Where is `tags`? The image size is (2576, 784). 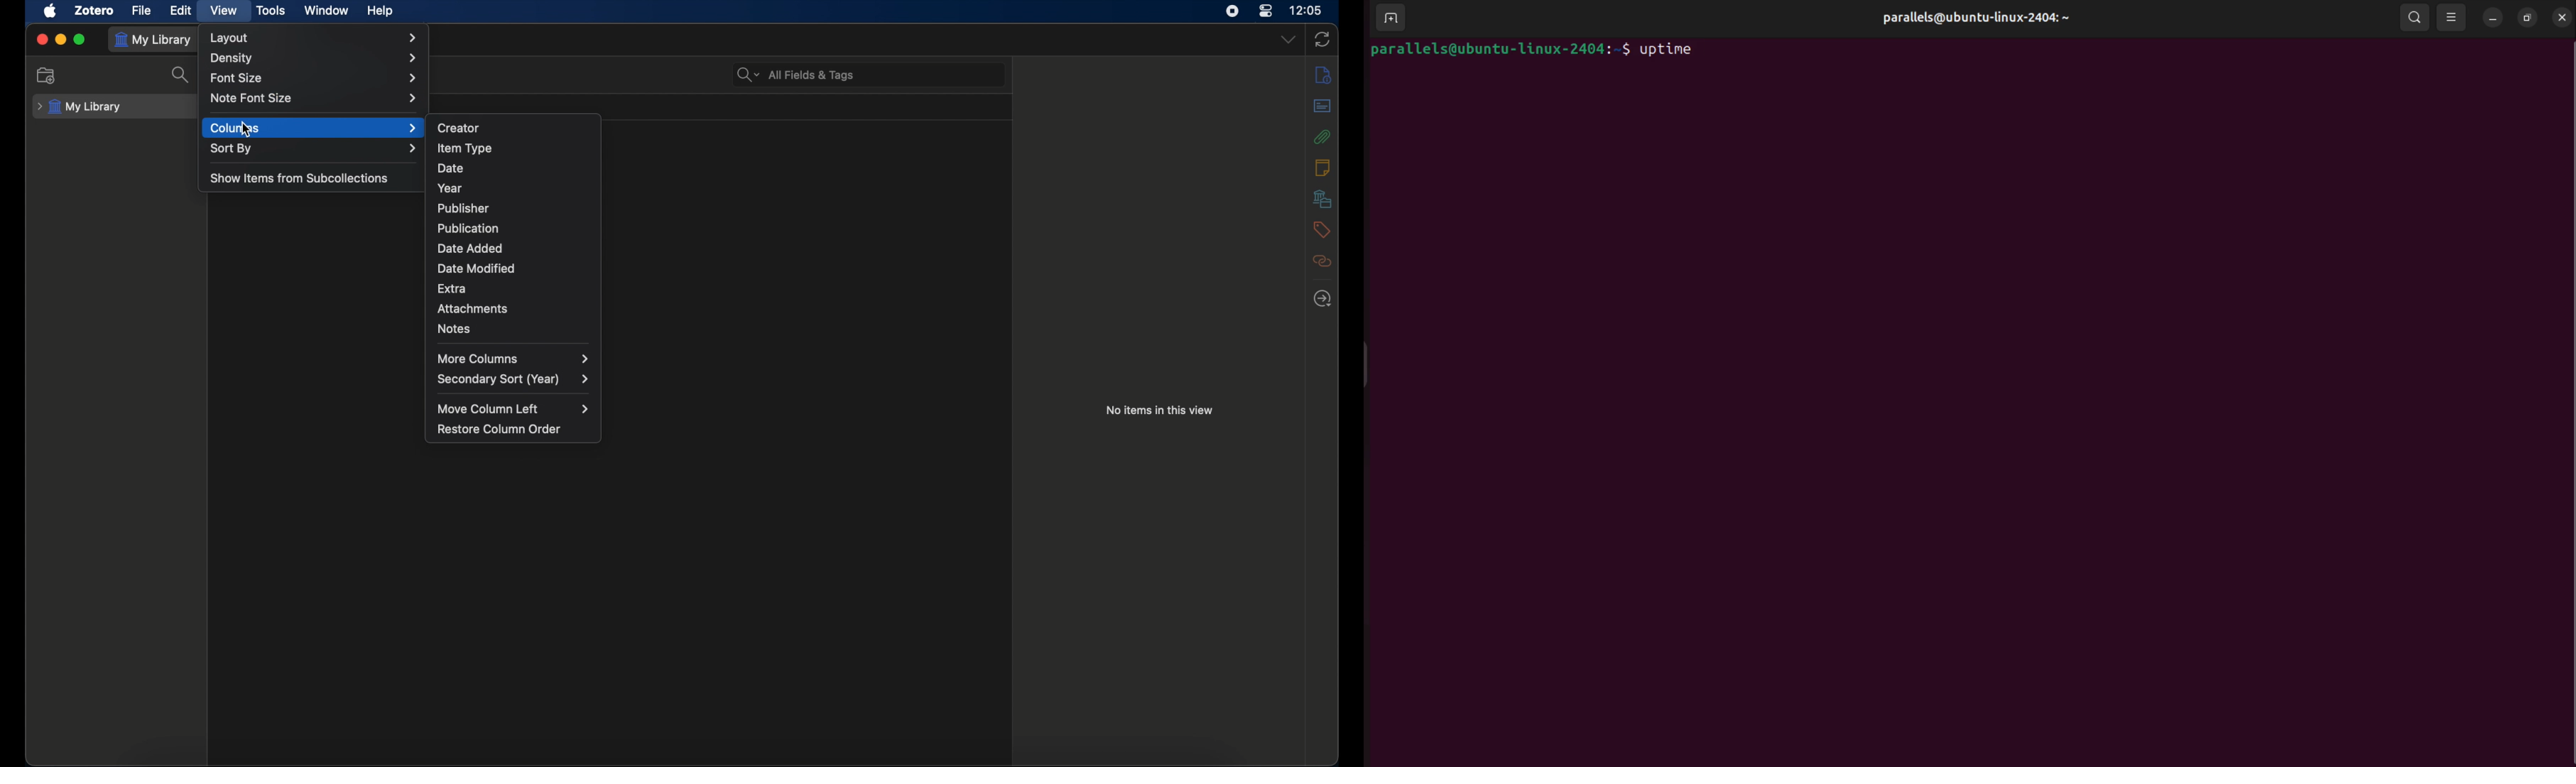 tags is located at coordinates (1322, 229).